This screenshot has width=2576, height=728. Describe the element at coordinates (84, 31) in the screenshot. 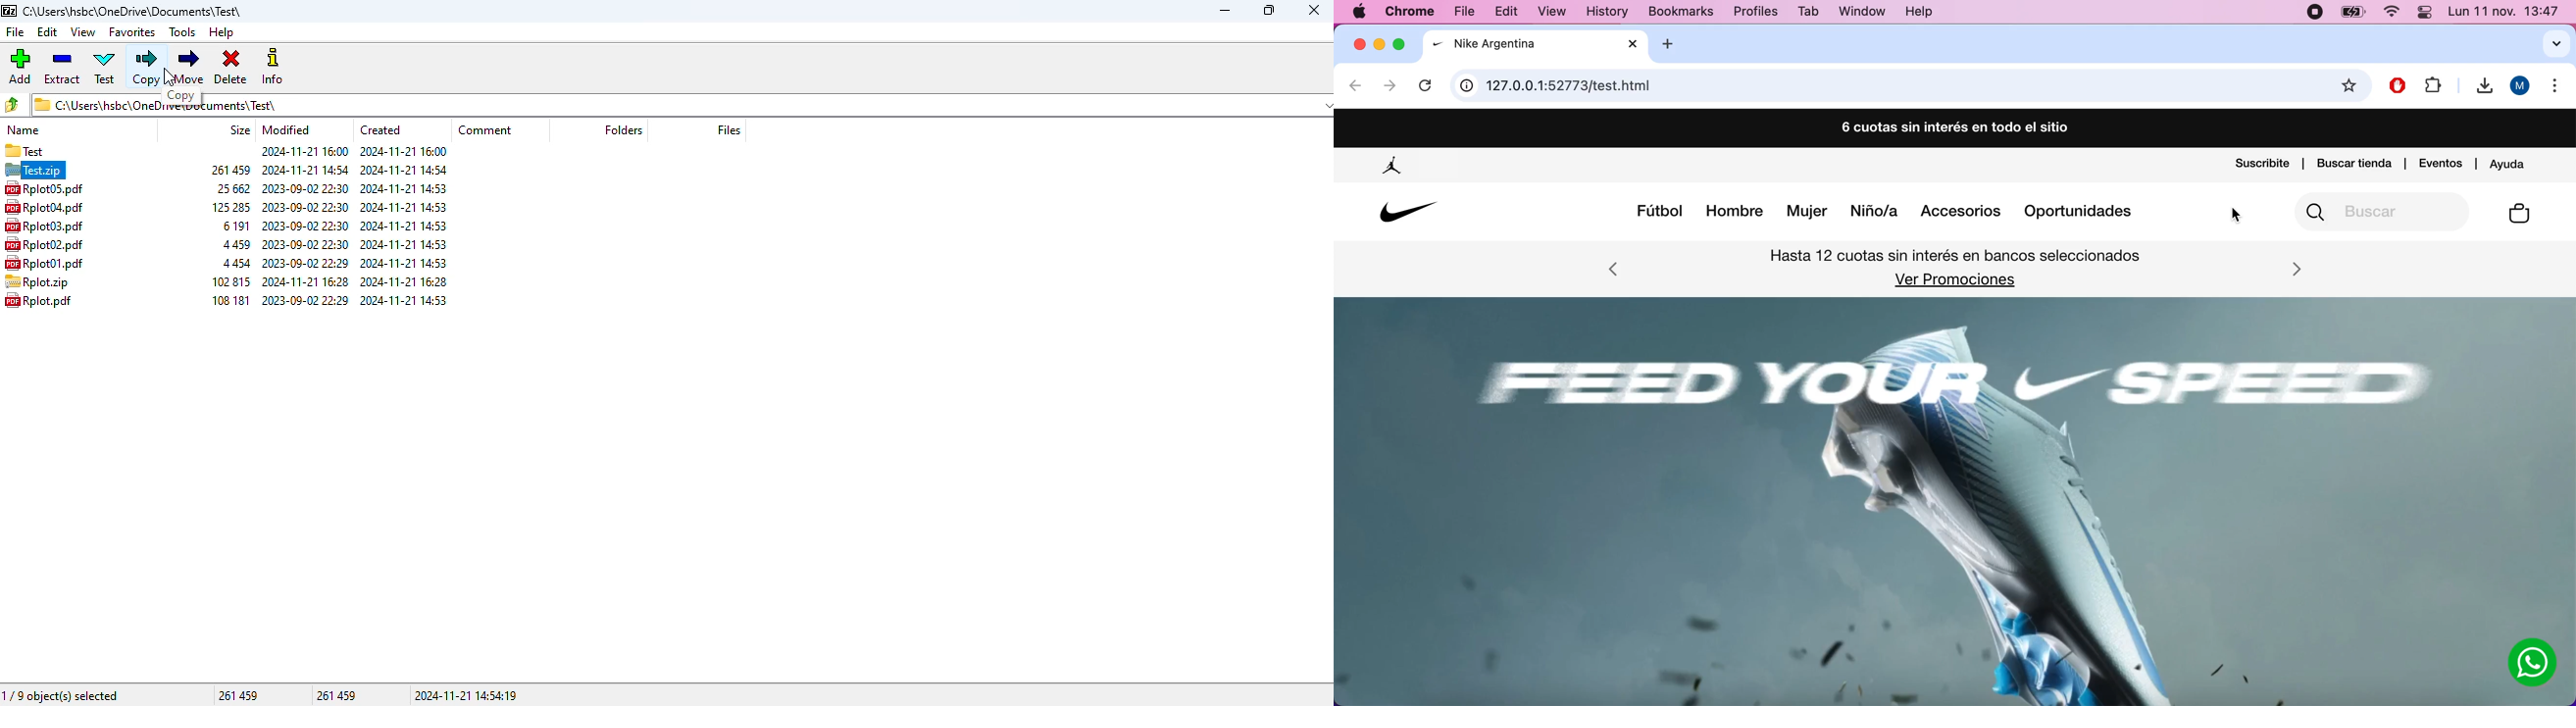

I see `view` at that location.